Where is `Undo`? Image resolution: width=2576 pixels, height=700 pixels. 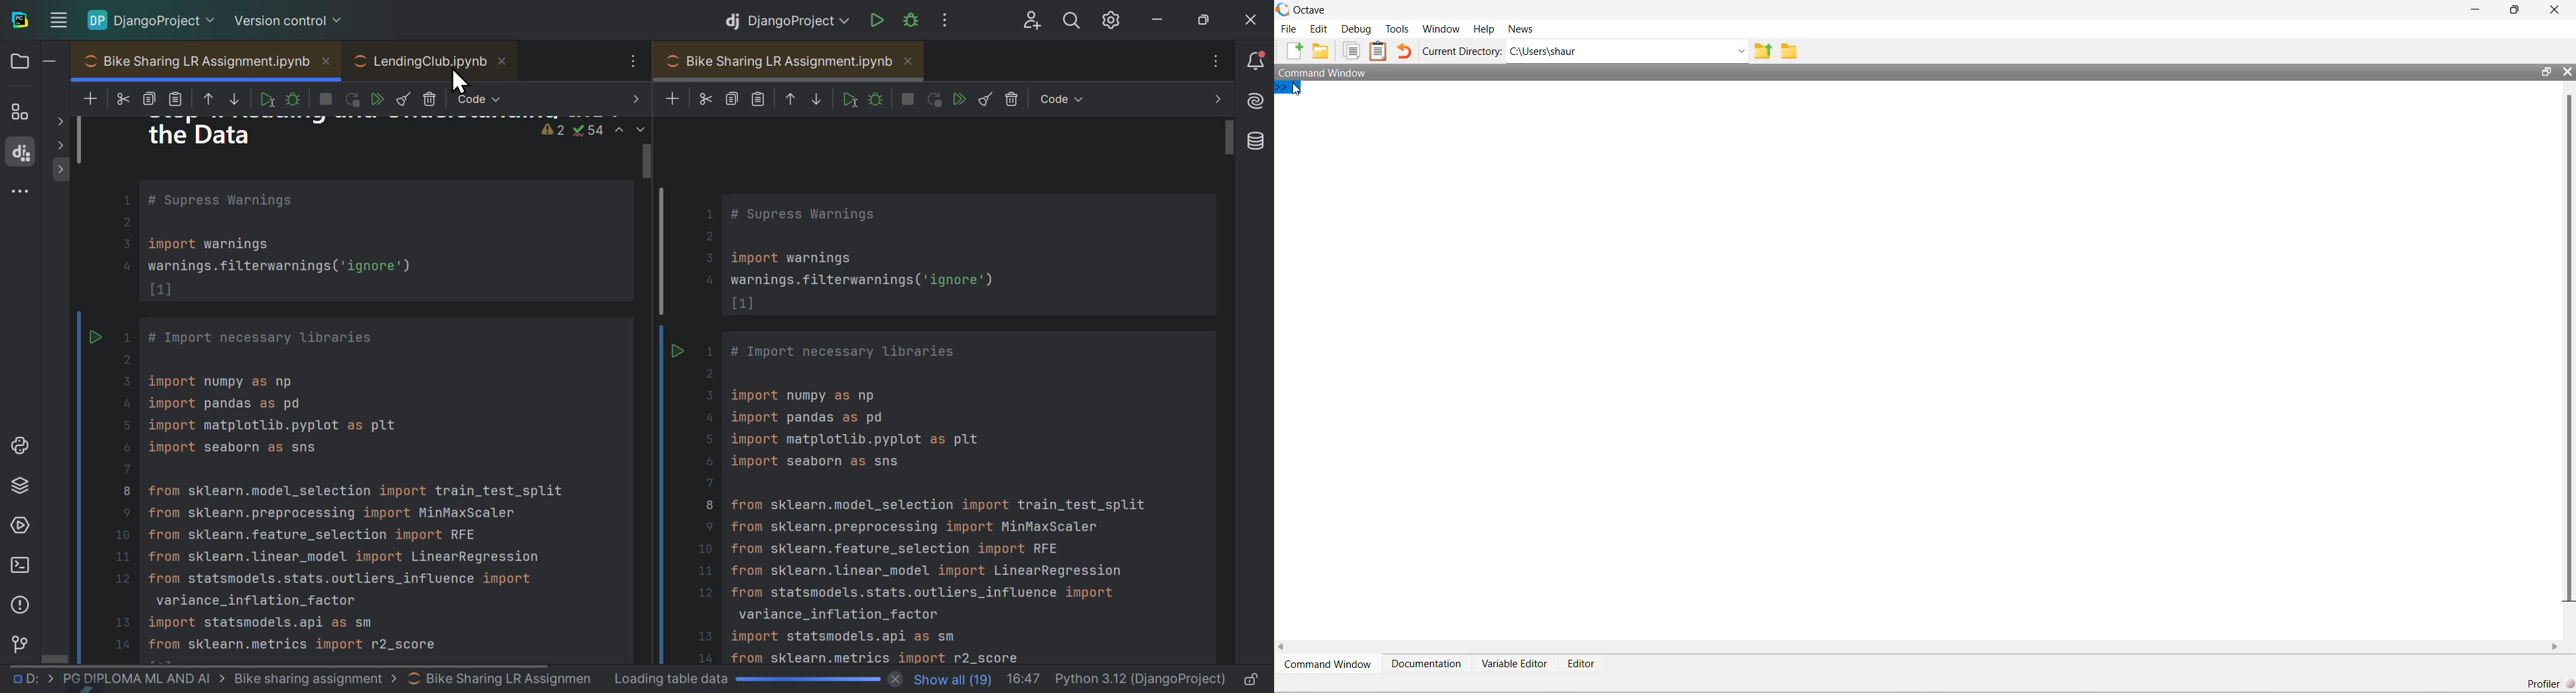
Undo is located at coordinates (1403, 51).